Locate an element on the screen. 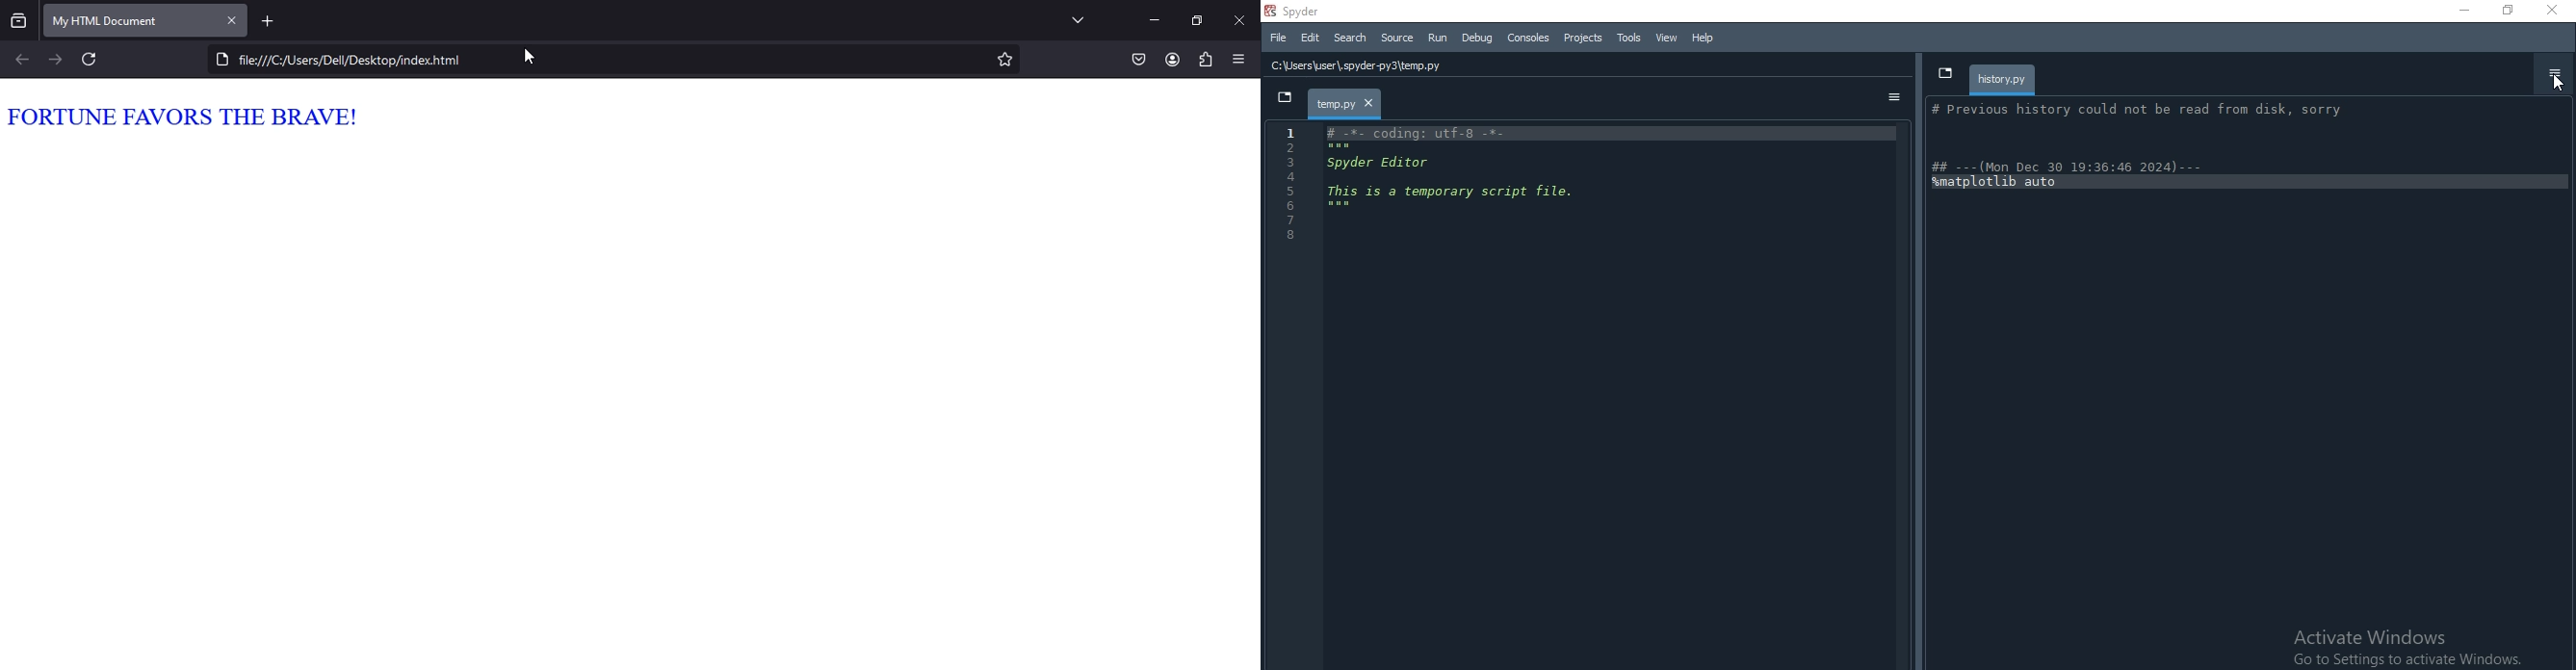 Image resolution: width=2576 pixels, height=672 pixels. Minimise is located at coordinates (2460, 9).